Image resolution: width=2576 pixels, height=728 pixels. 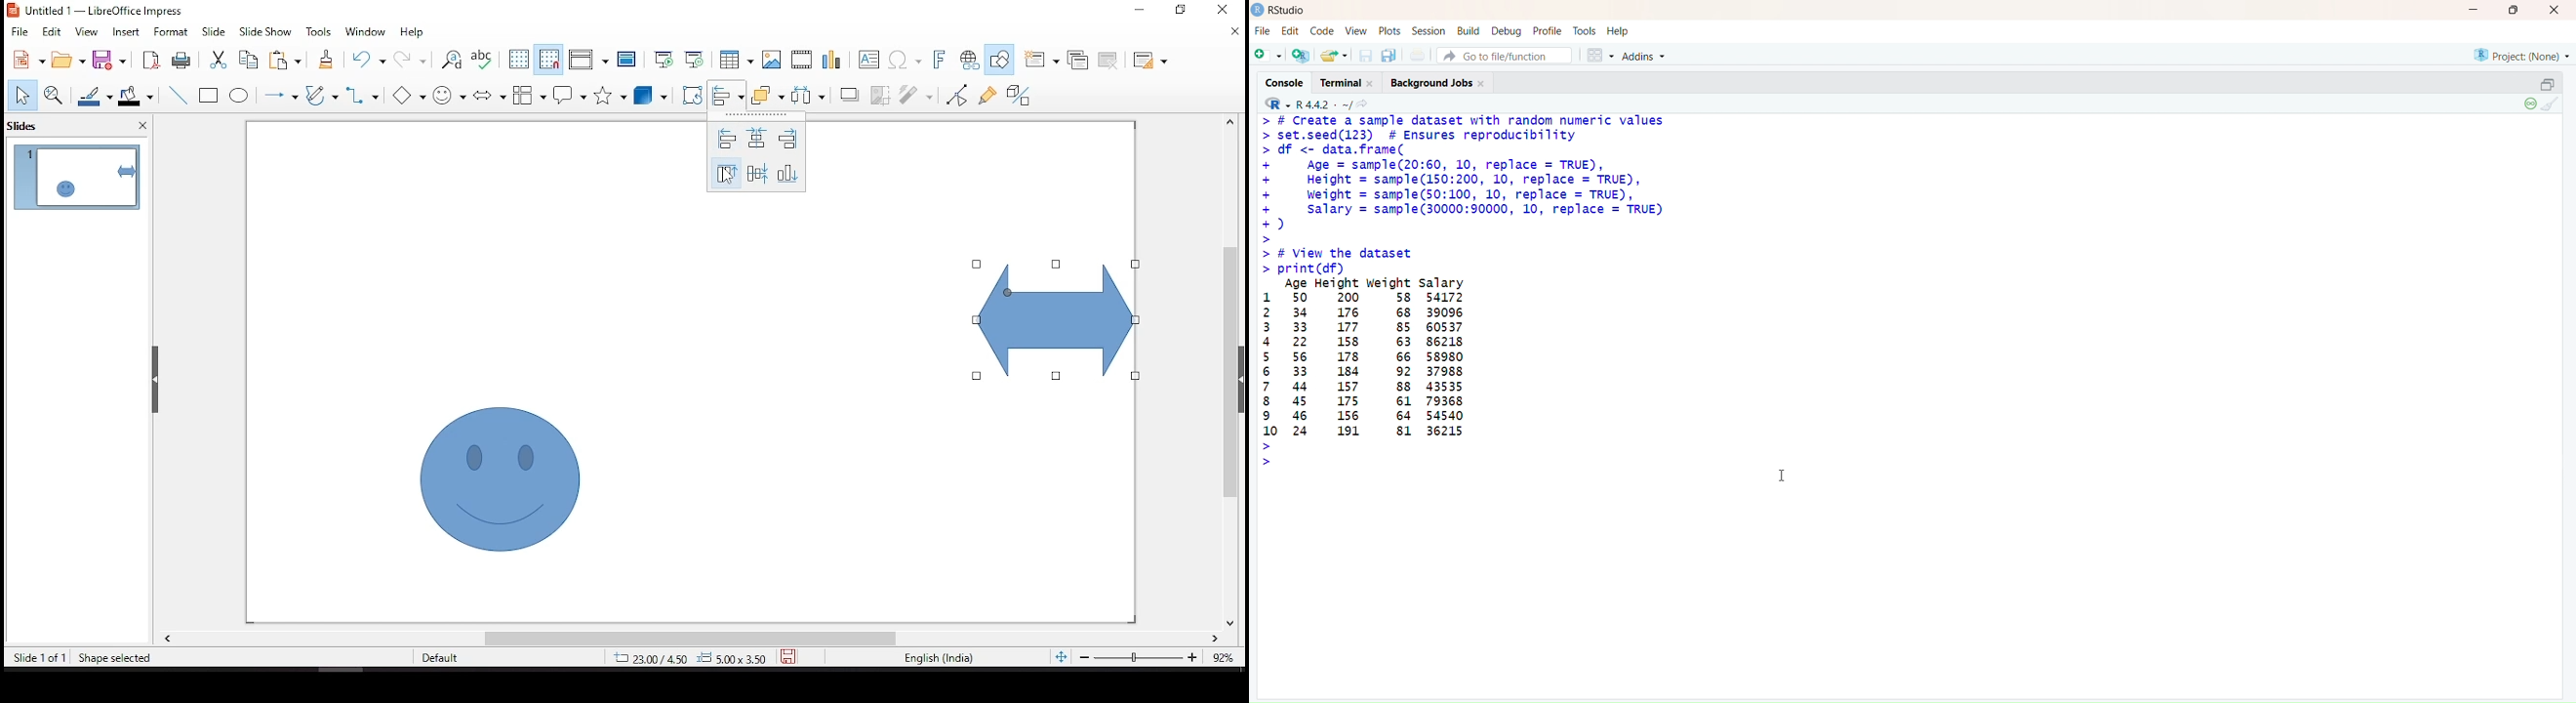 I want to click on text box, so click(x=871, y=62).